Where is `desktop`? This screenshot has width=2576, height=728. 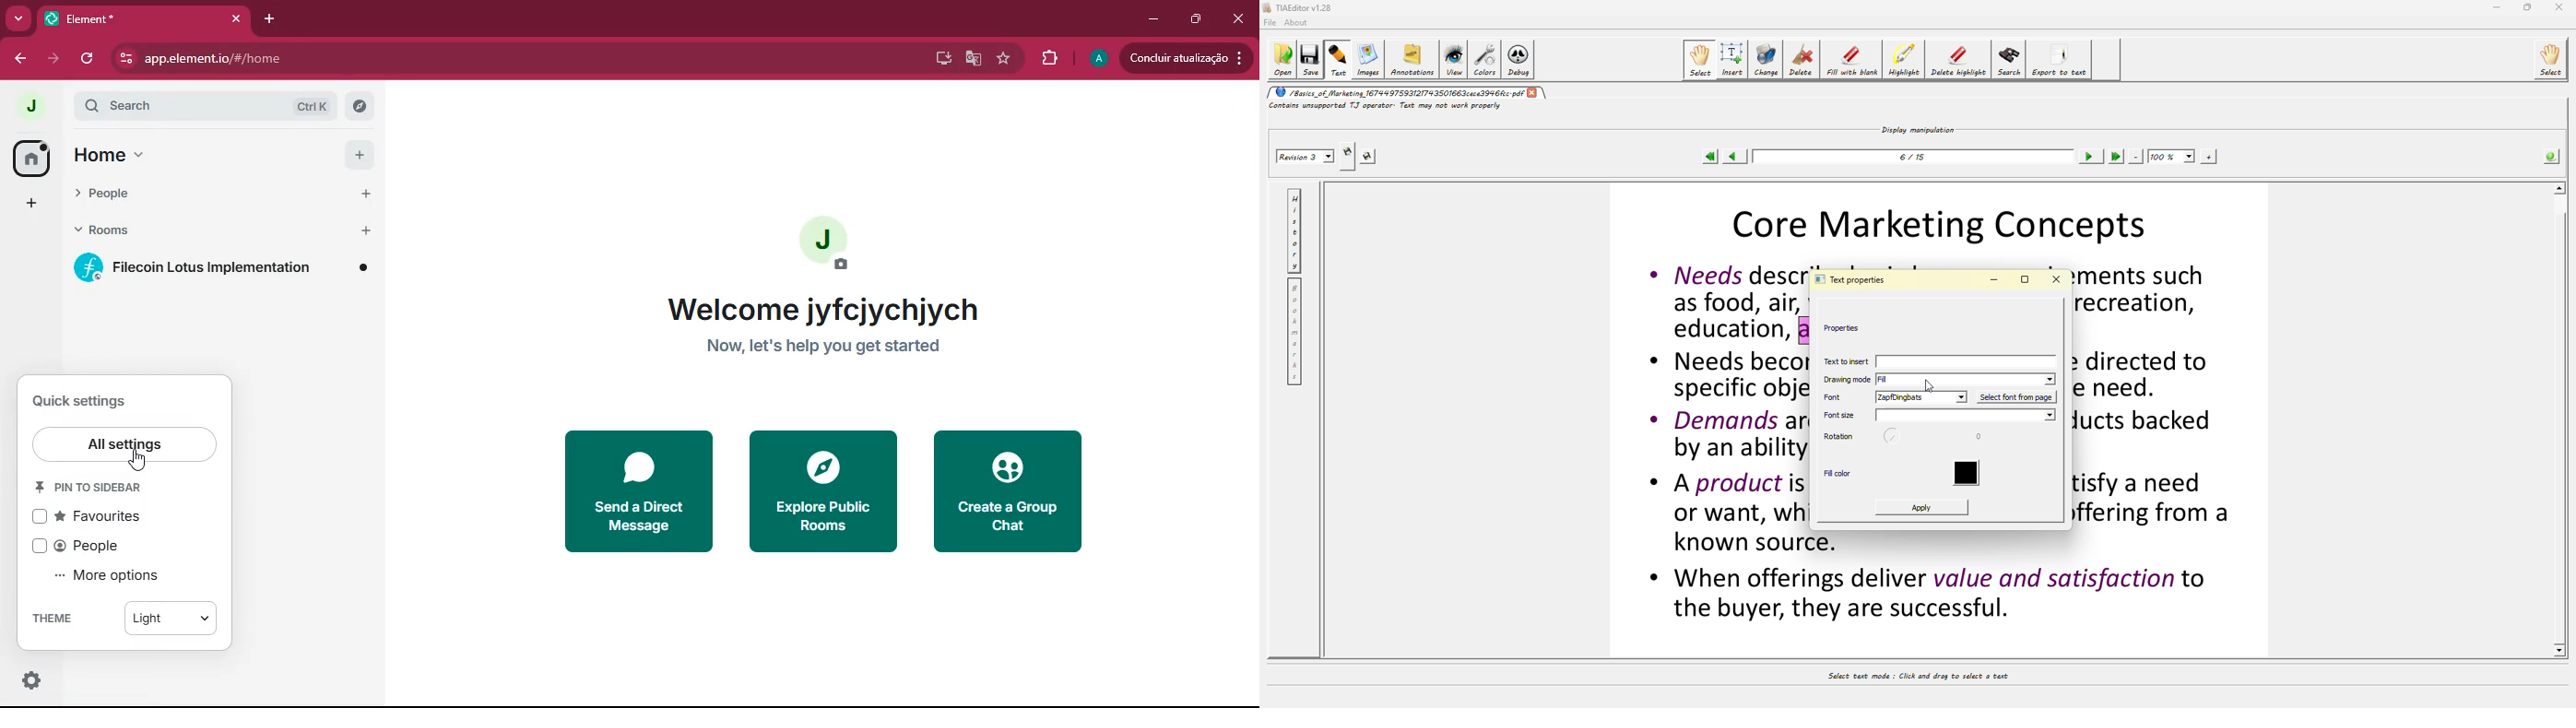 desktop is located at coordinates (941, 59).